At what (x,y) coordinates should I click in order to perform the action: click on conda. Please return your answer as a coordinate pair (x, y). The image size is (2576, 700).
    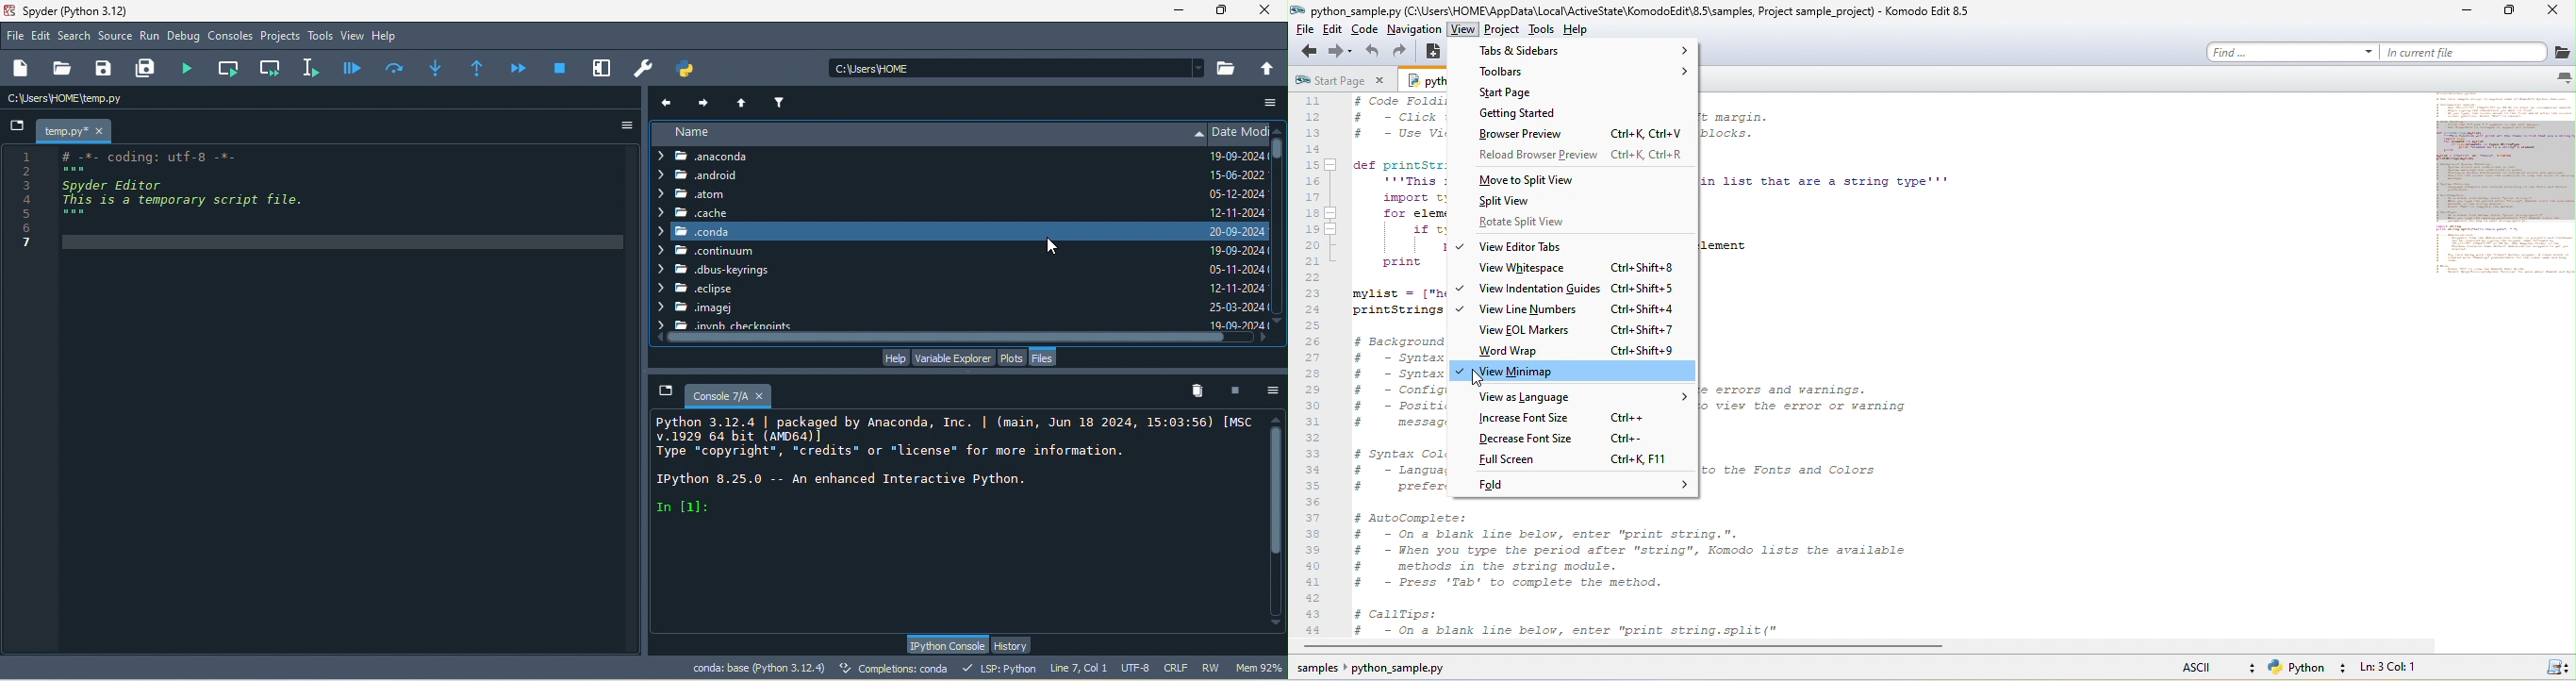
    Looking at the image, I should click on (927, 231).